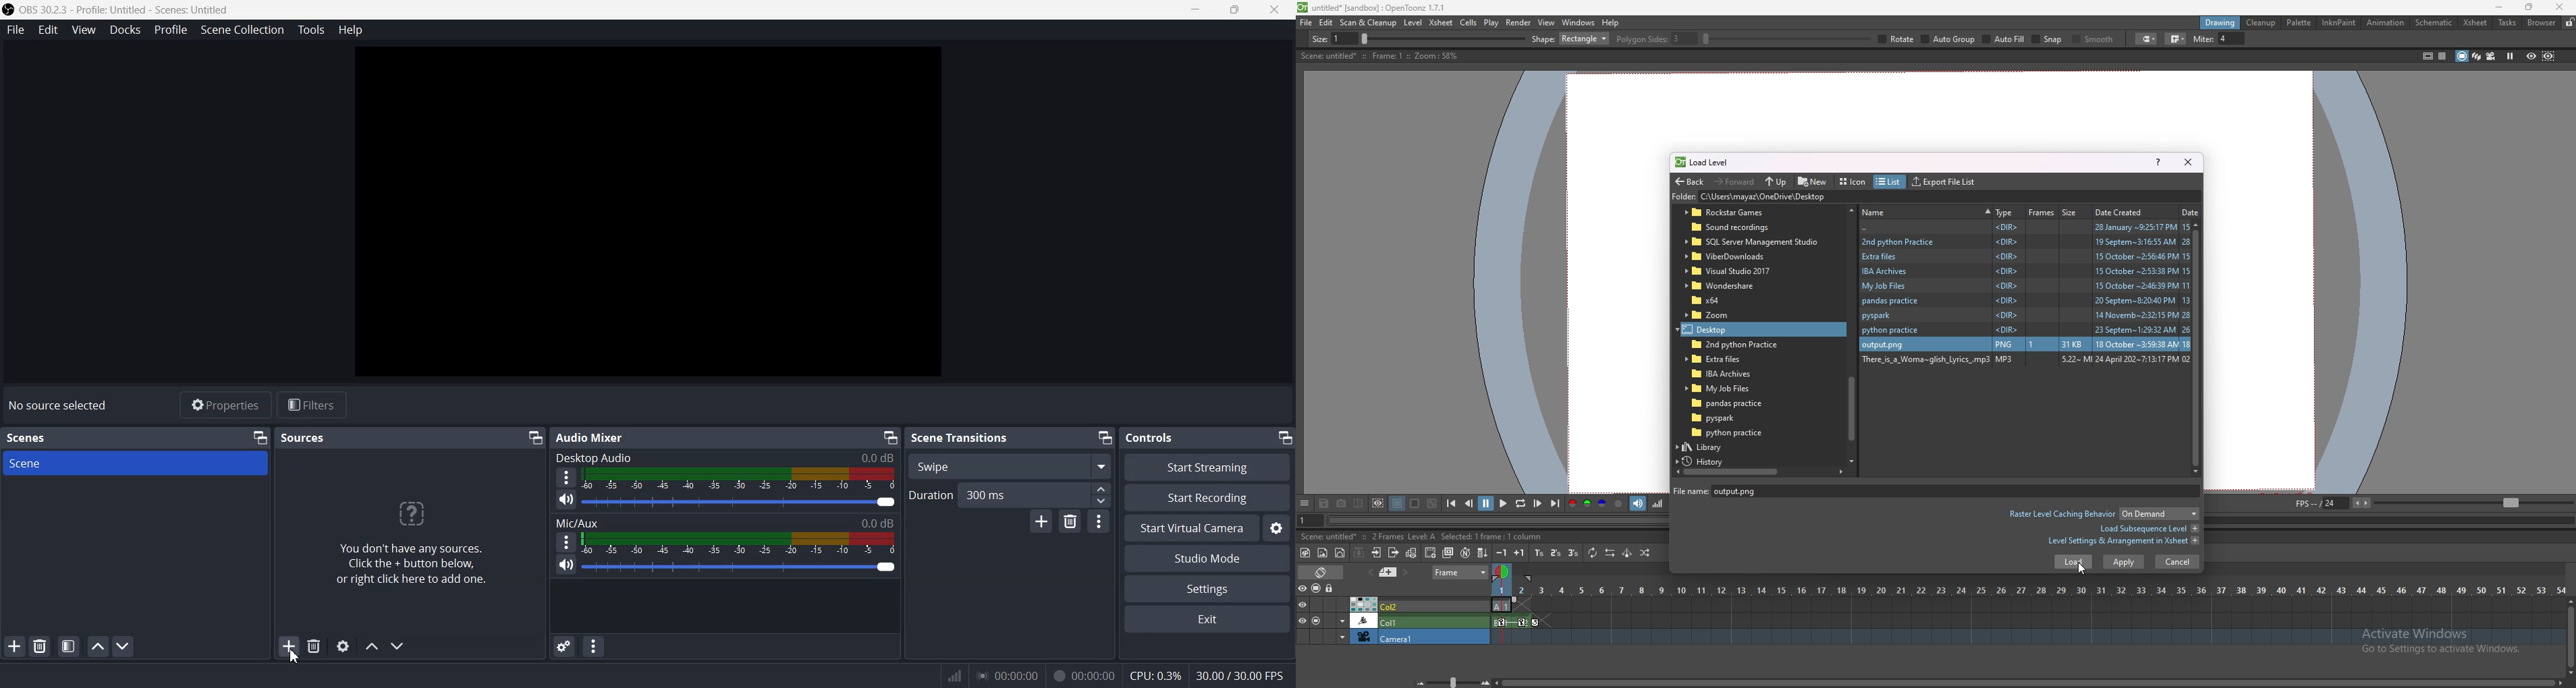  What do you see at coordinates (1451, 503) in the screenshot?
I see `first frame` at bounding box center [1451, 503].